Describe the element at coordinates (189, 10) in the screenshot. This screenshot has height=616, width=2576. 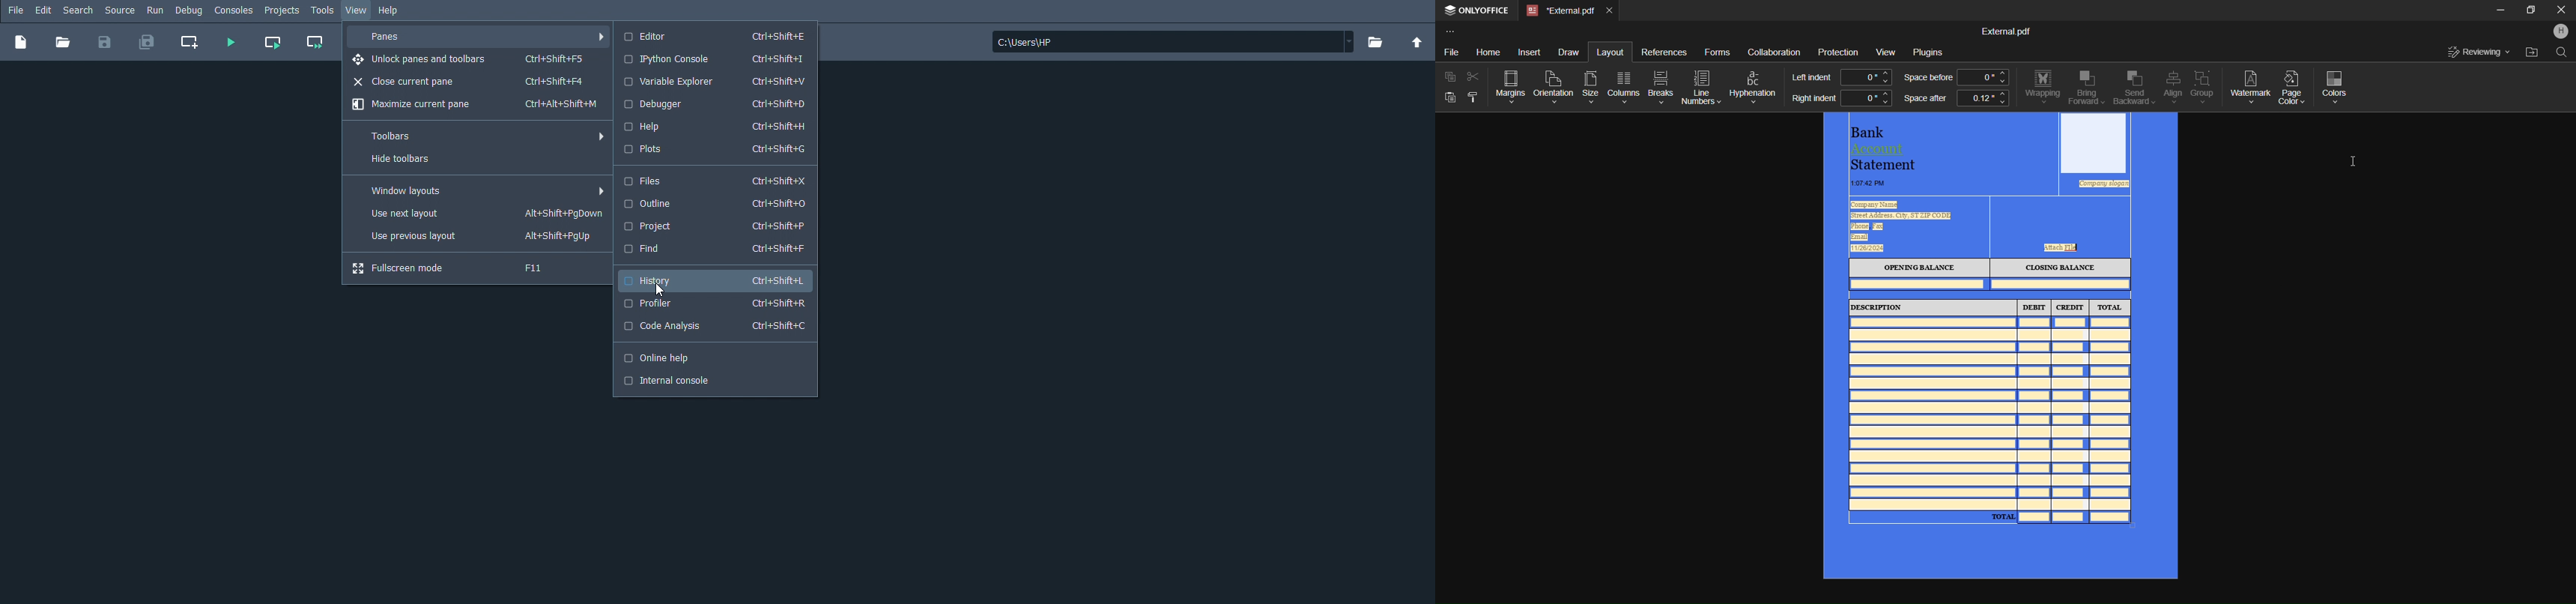
I see `Debug` at that location.